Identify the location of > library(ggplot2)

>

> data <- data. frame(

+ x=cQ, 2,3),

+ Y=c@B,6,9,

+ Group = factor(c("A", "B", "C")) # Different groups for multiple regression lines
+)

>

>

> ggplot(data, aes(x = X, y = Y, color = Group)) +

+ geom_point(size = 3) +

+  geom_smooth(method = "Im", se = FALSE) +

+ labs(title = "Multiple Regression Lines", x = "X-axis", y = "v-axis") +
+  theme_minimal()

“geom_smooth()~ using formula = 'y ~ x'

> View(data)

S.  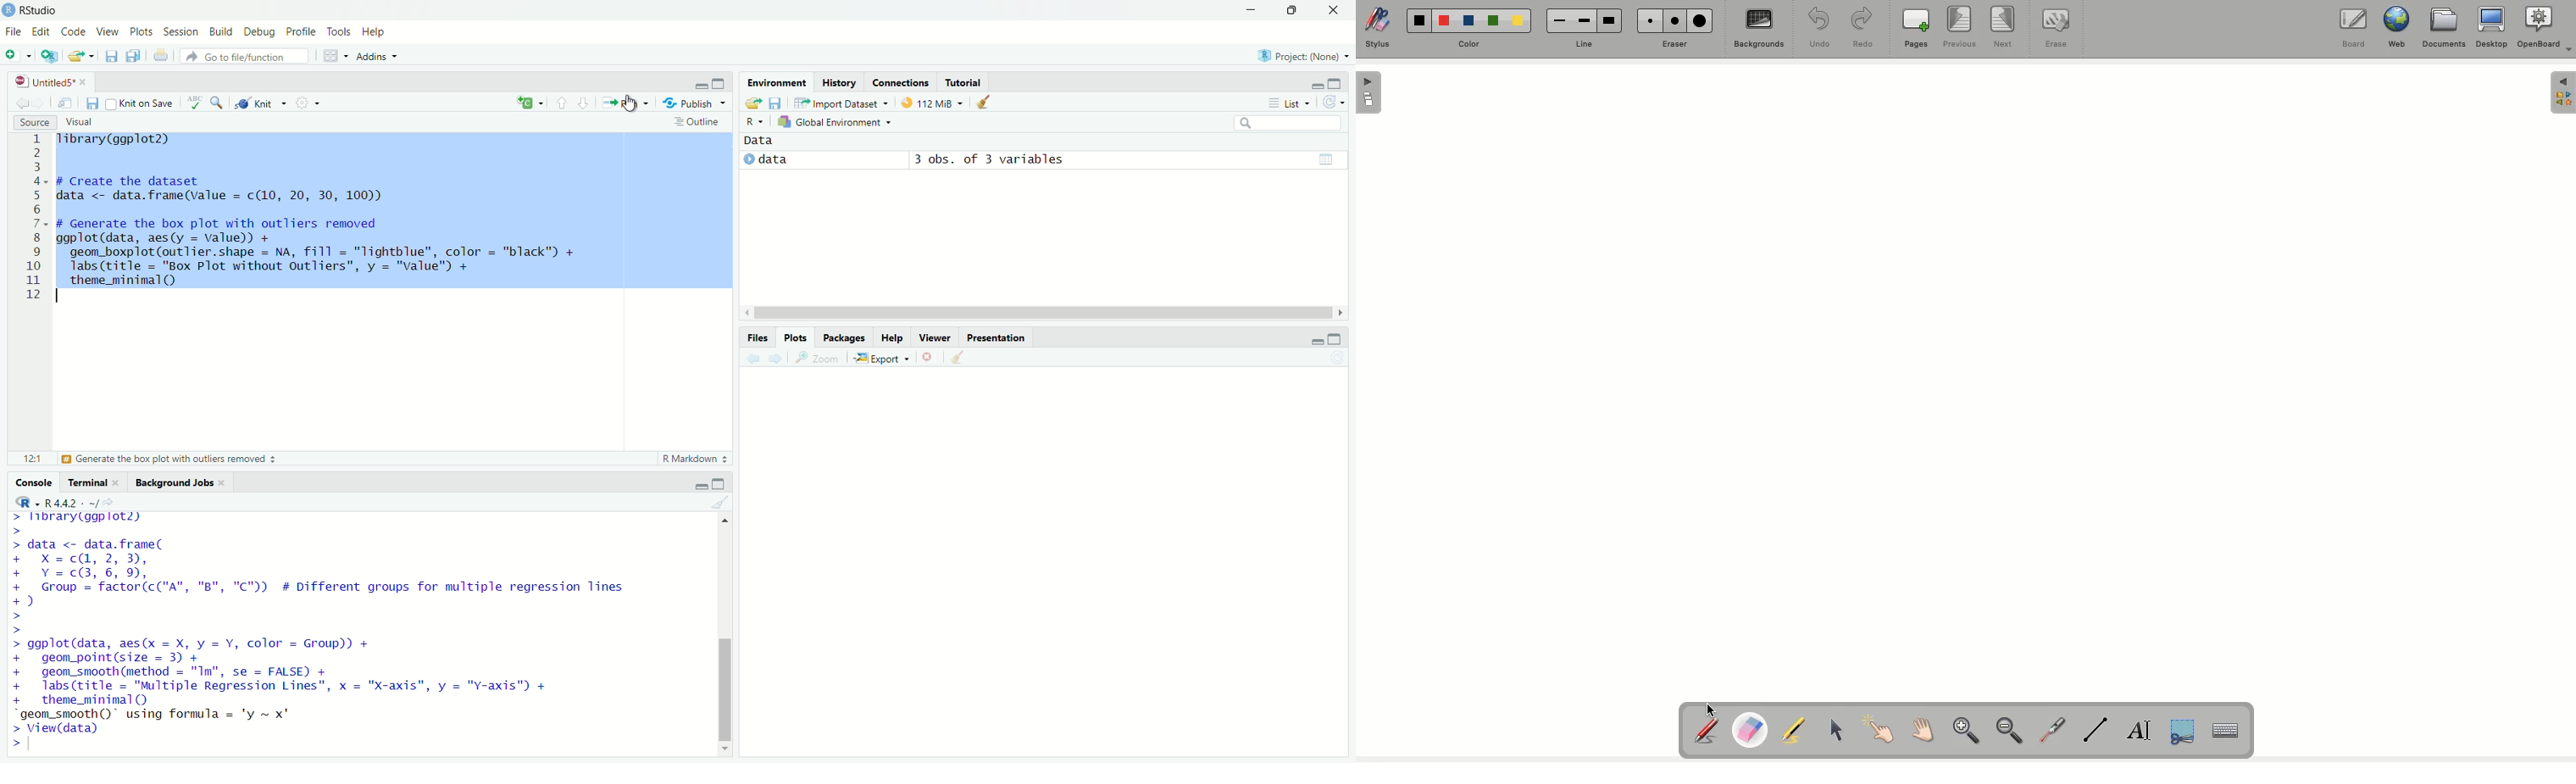
(333, 630).